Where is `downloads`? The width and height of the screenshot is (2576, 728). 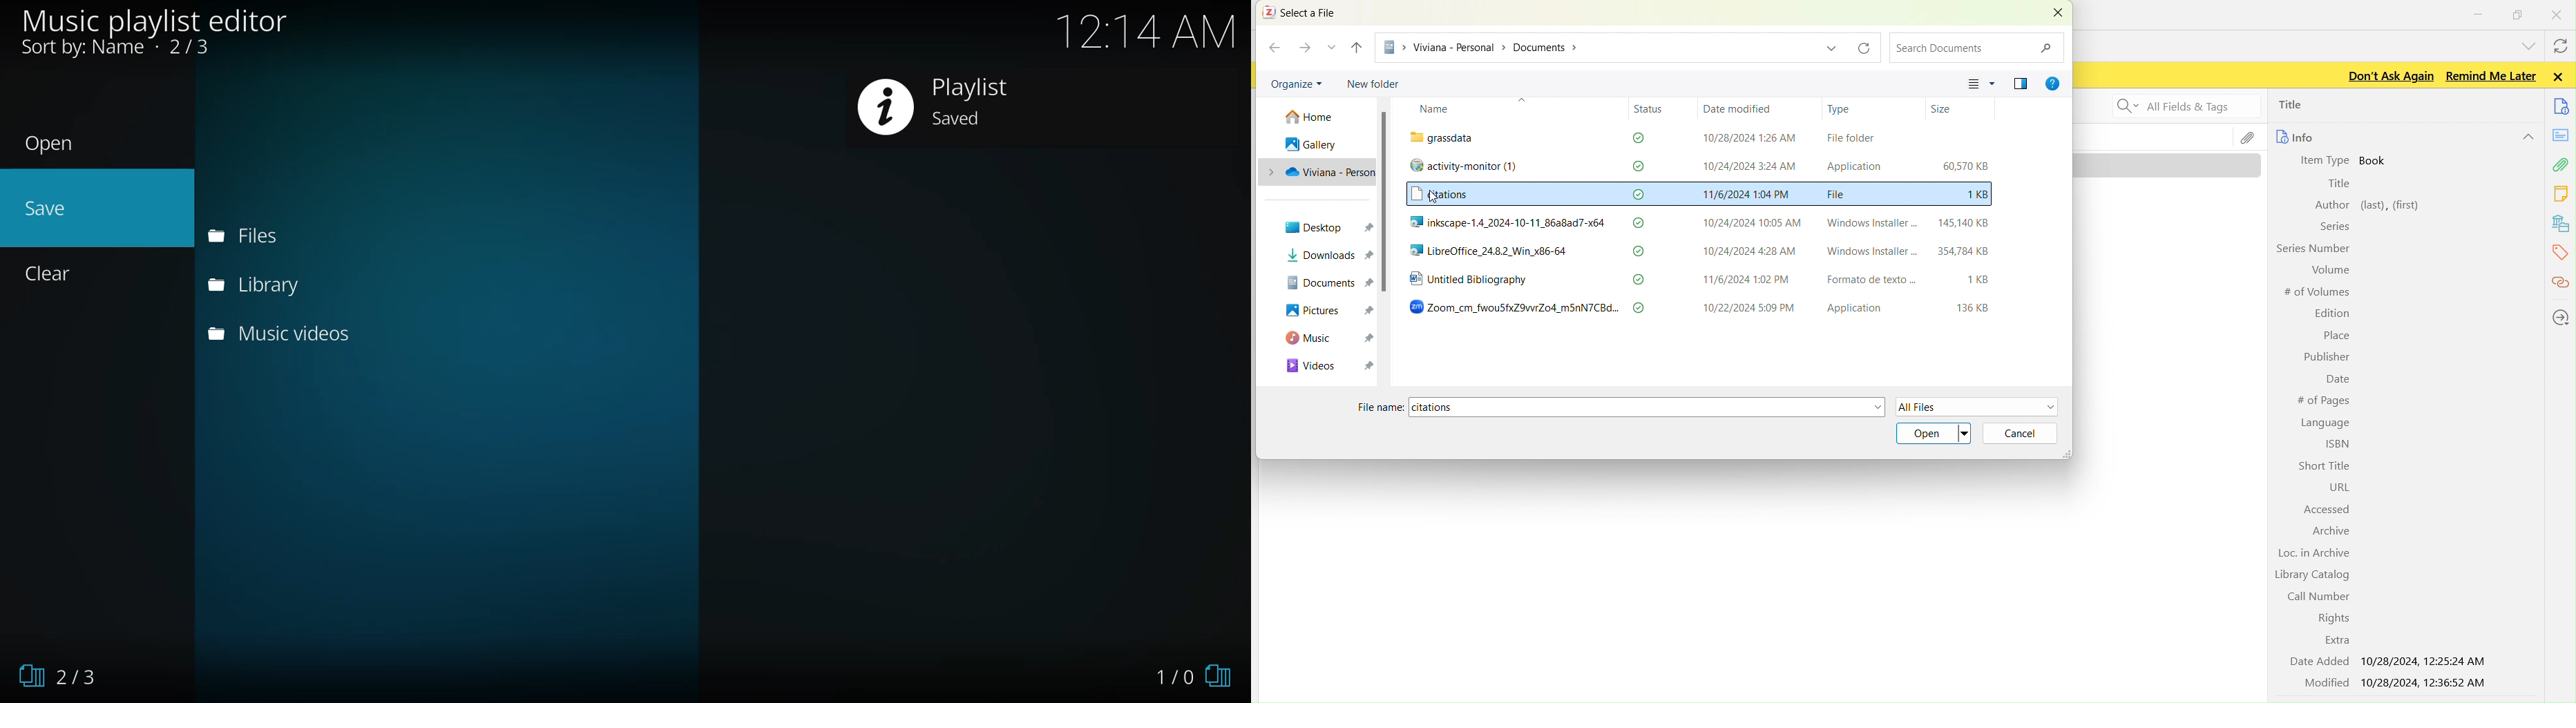 downloads is located at coordinates (1317, 256).